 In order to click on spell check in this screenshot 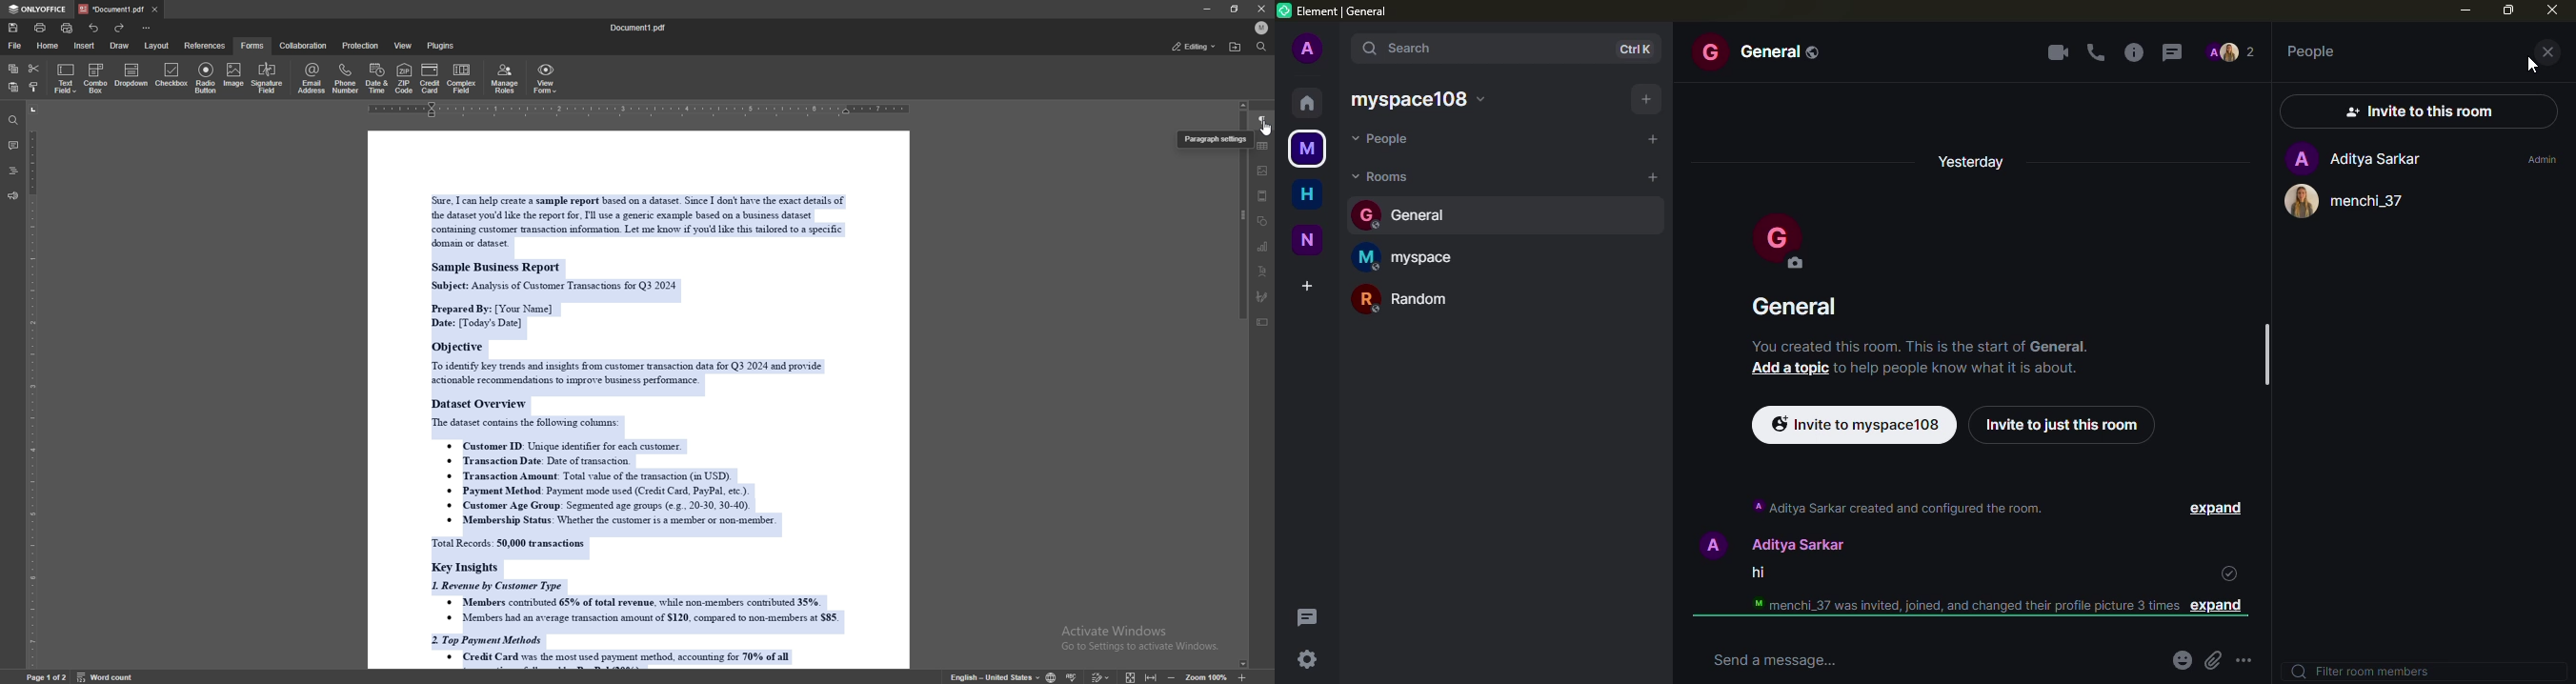, I will do `click(1073, 675)`.